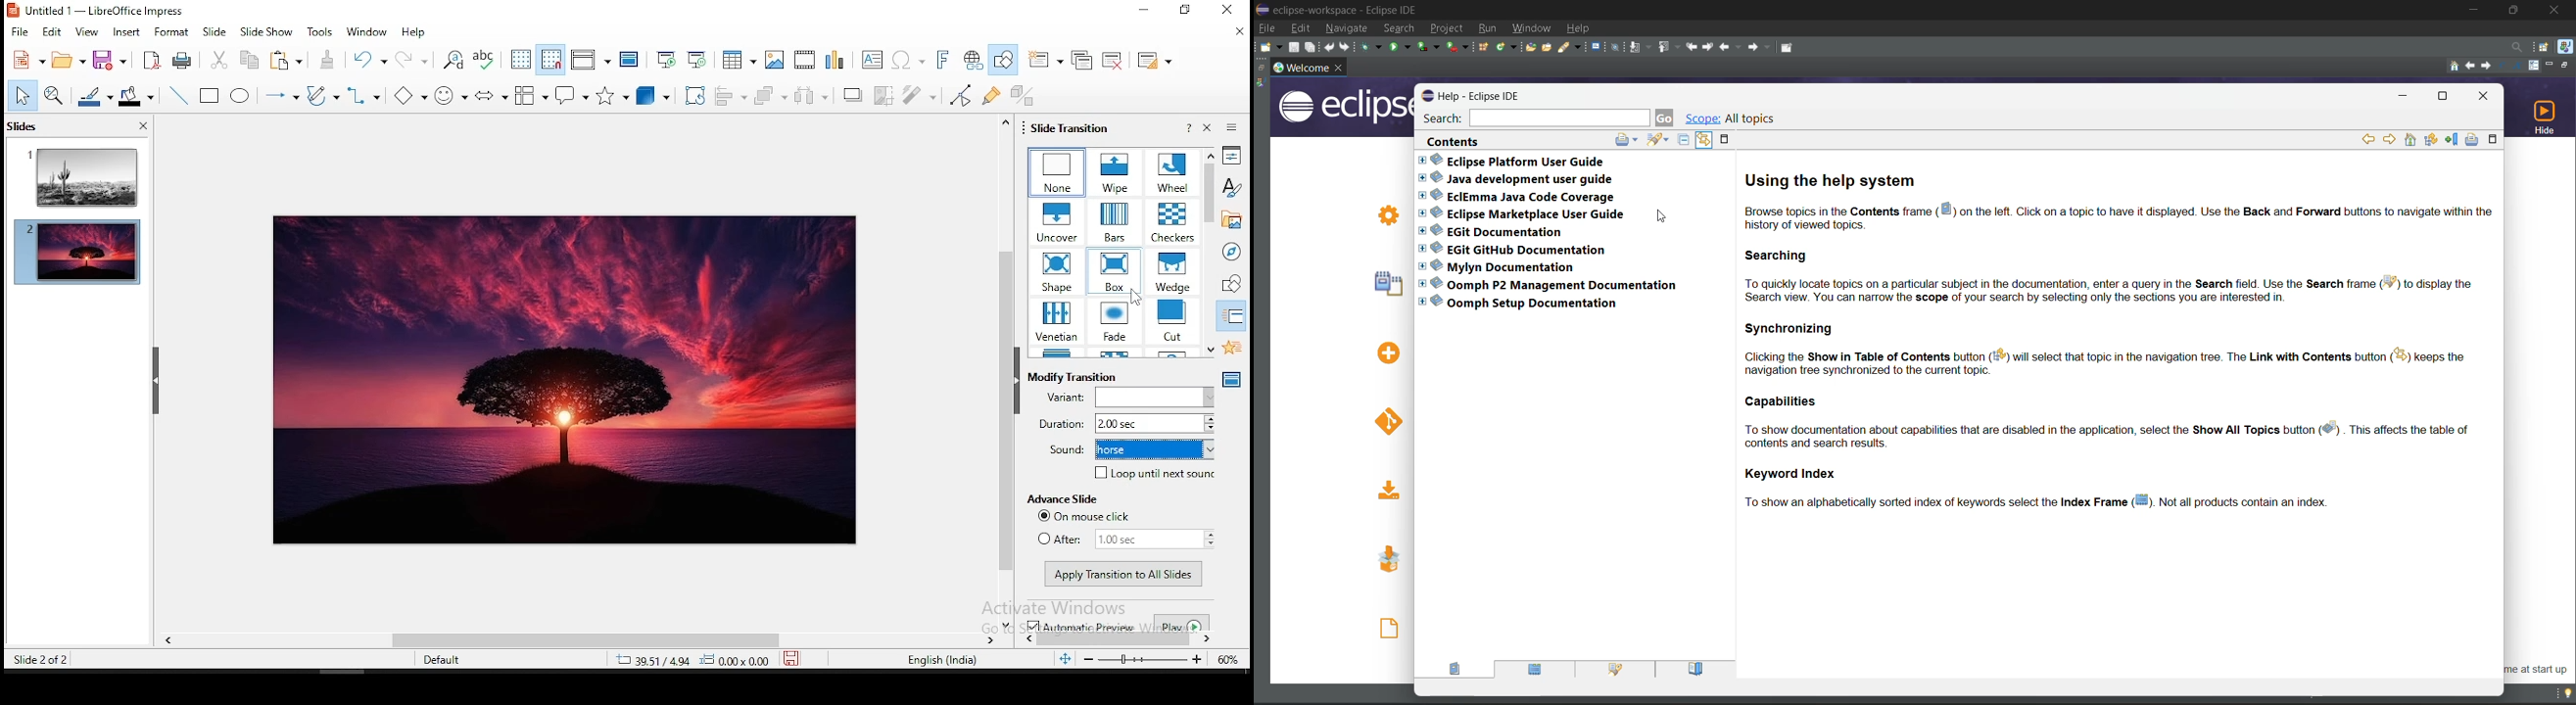 This screenshot has height=728, width=2576. I want to click on master slides, so click(1231, 380).